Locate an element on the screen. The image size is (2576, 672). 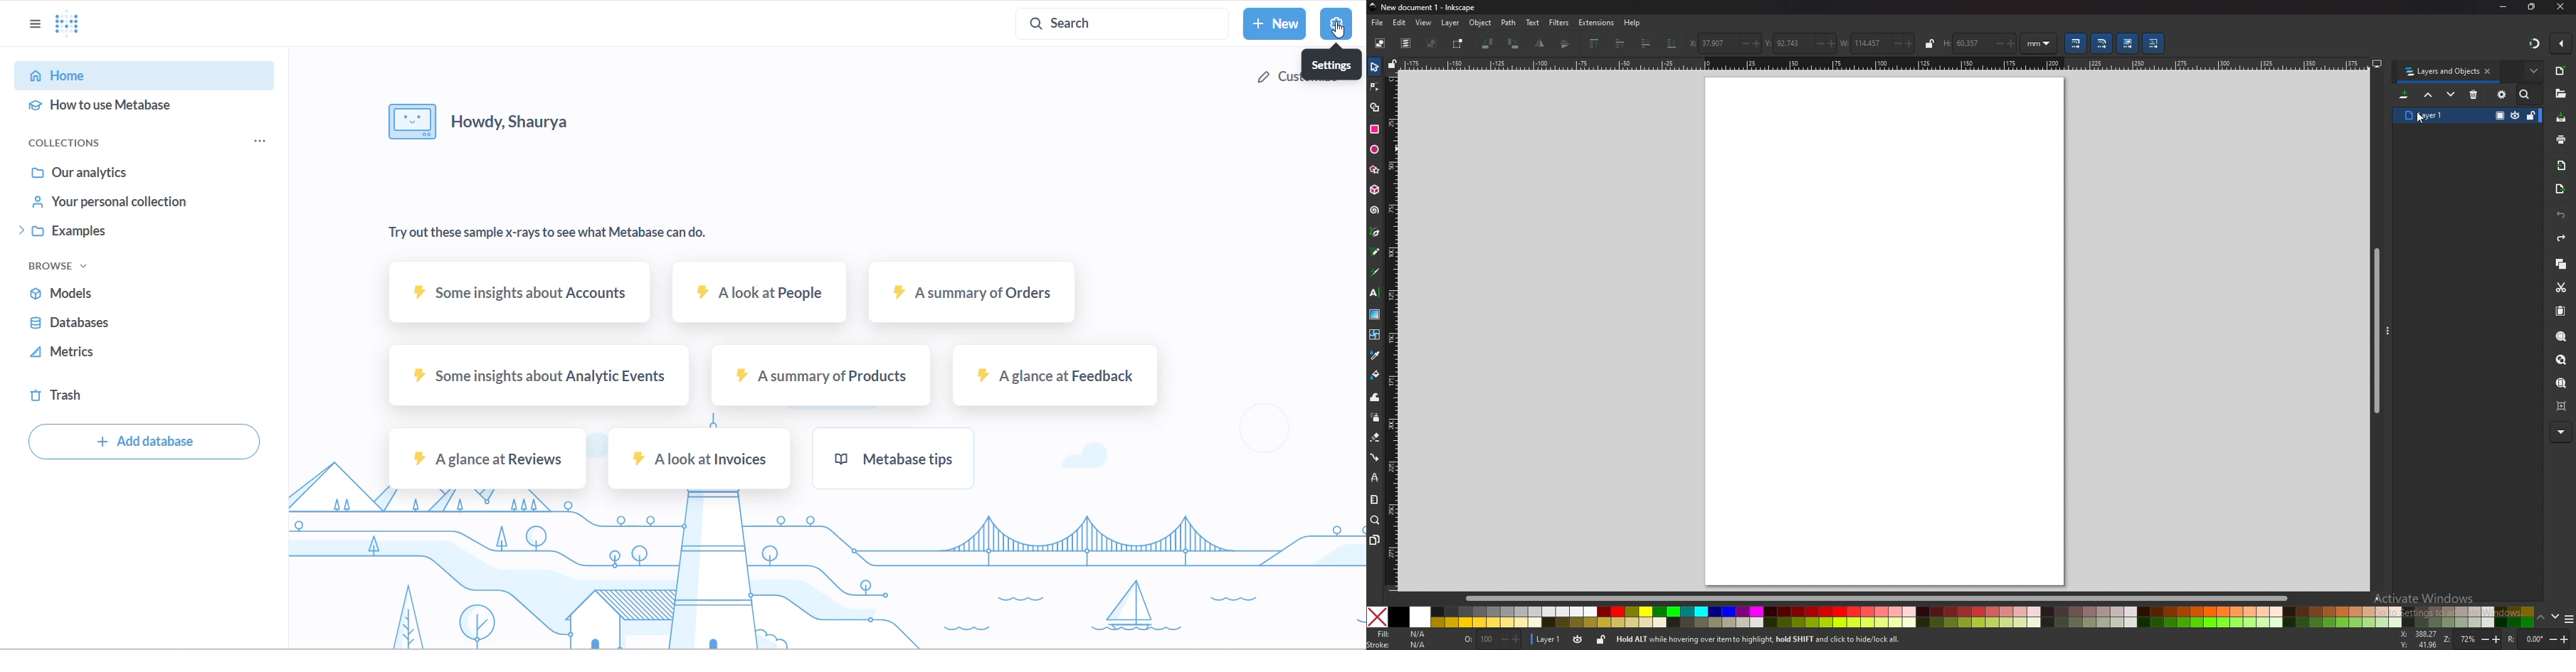
spray is located at coordinates (1375, 416).